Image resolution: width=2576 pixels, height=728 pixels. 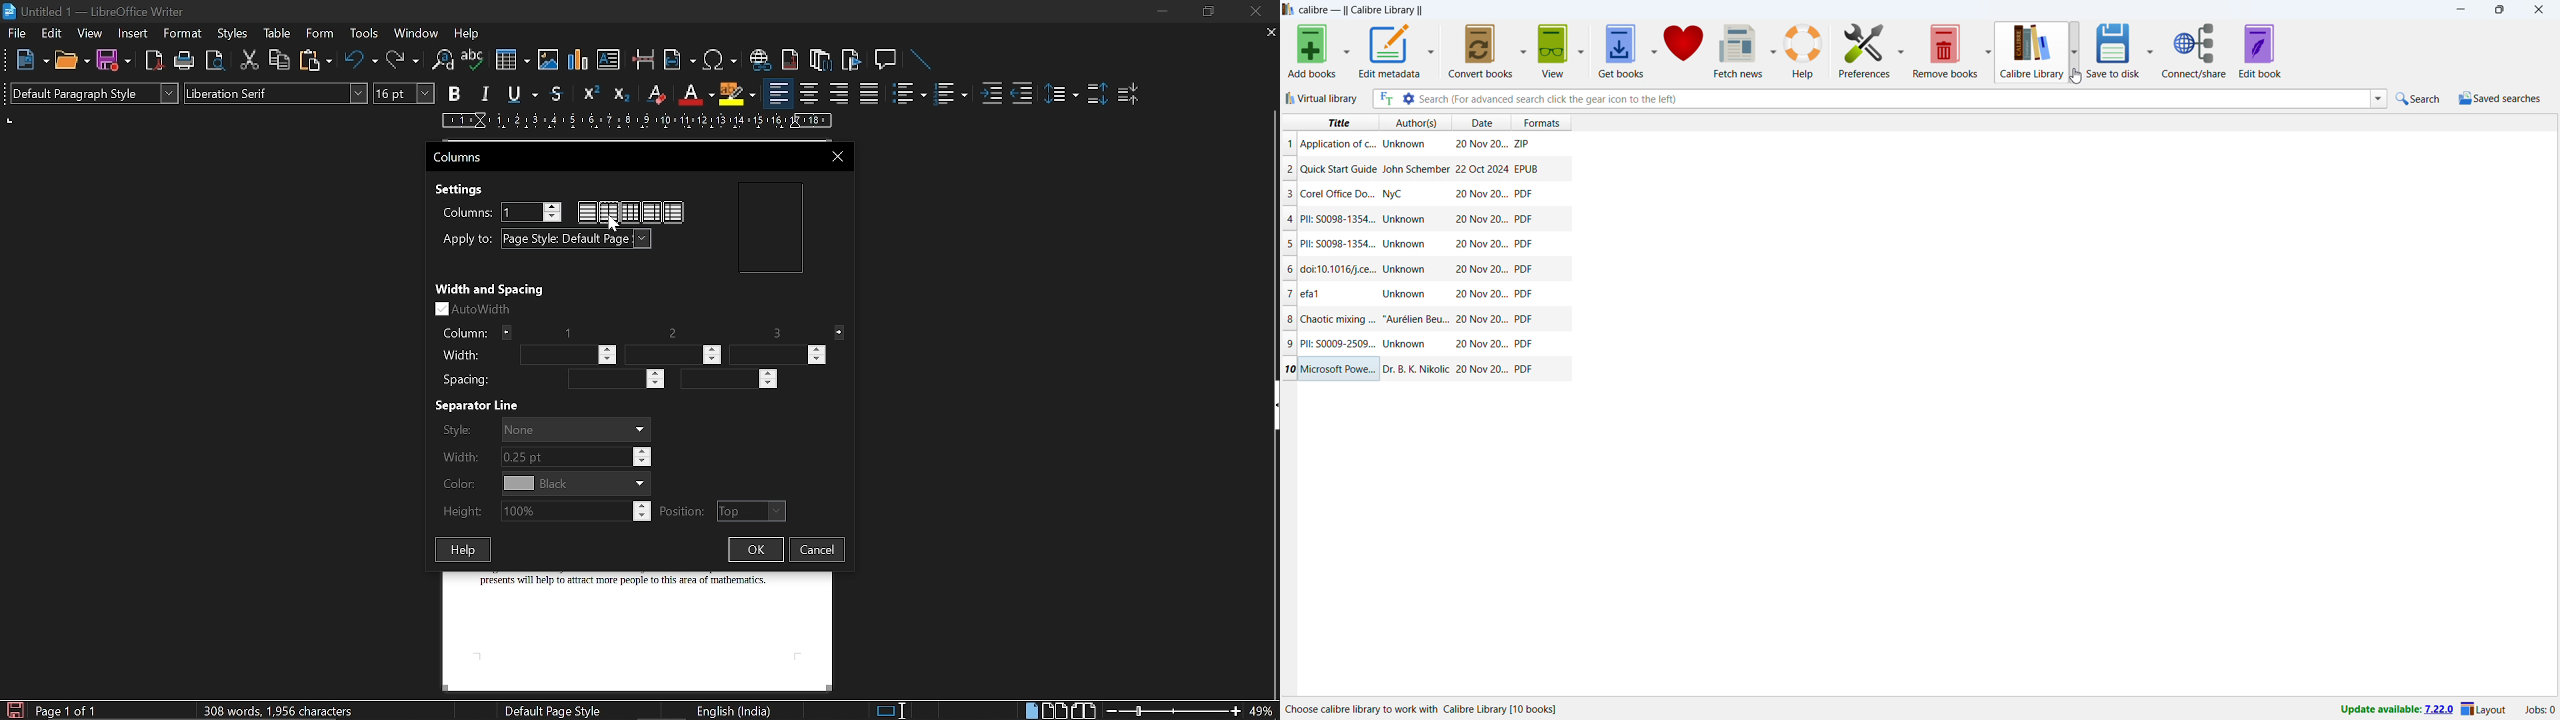 I want to click on Print, so click(x=186, y=62).